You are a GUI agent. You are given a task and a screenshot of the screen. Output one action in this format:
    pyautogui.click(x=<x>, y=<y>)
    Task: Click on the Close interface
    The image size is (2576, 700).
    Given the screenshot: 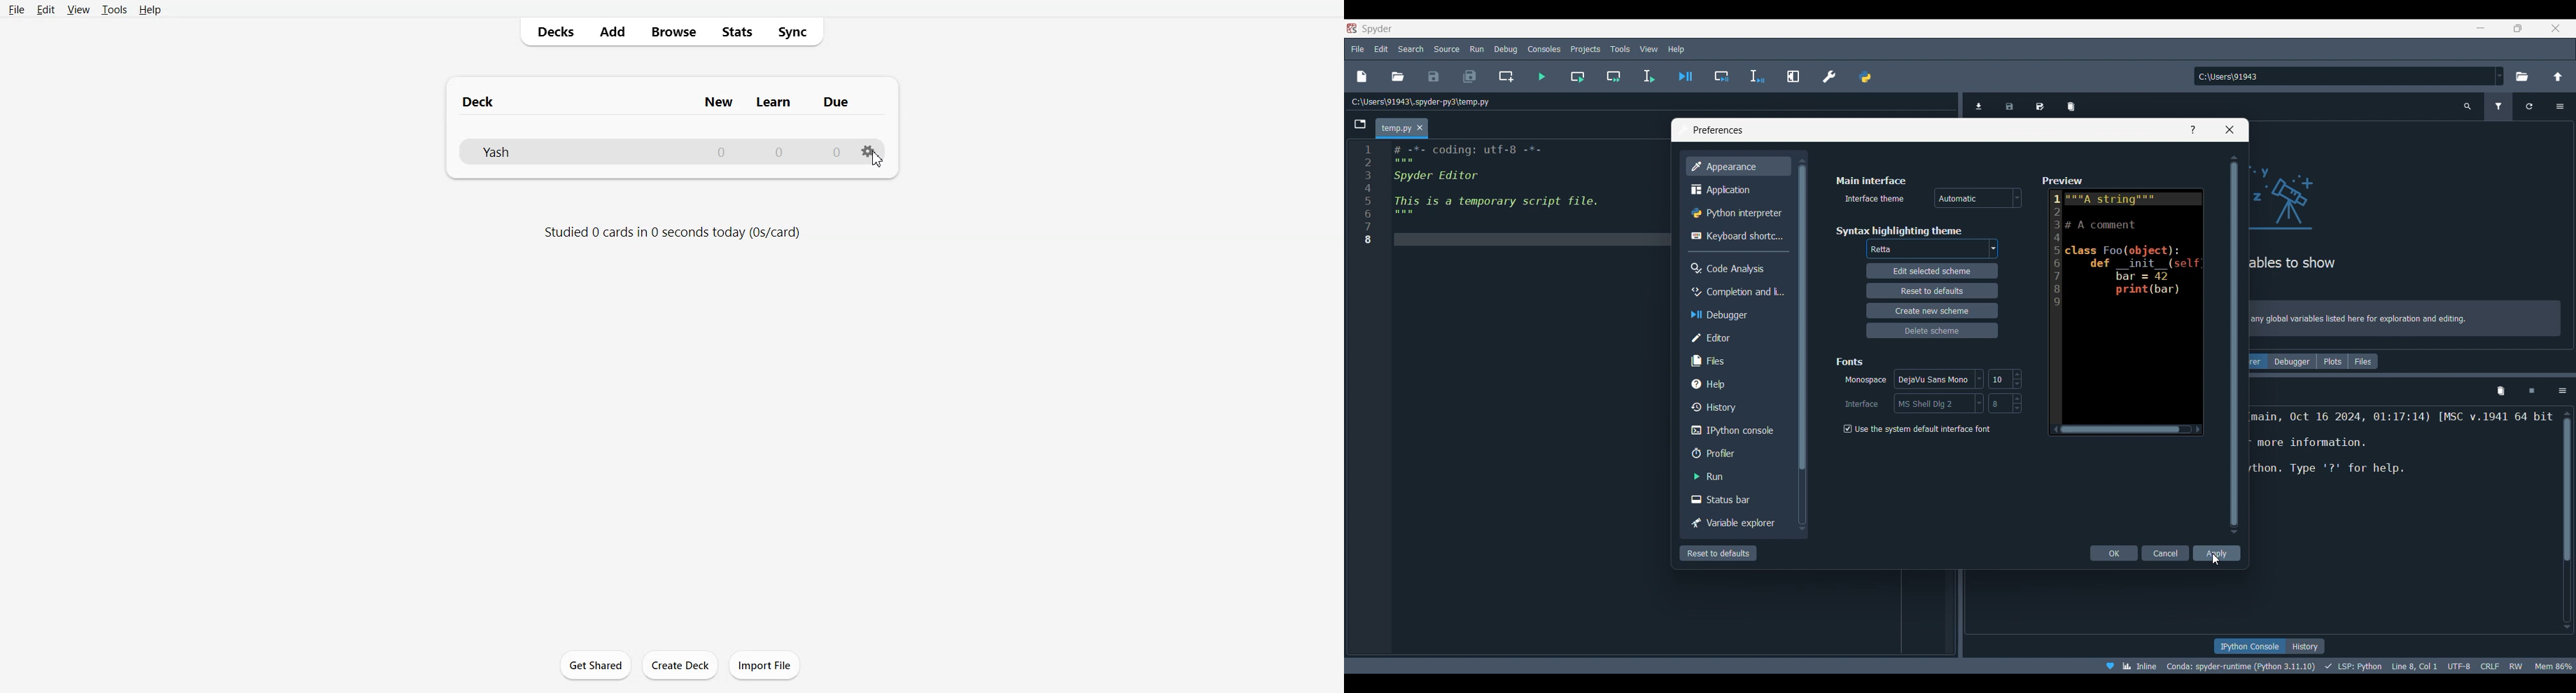 What is the action you would take?
    pyautogui.click(x=2555, y=28)
    